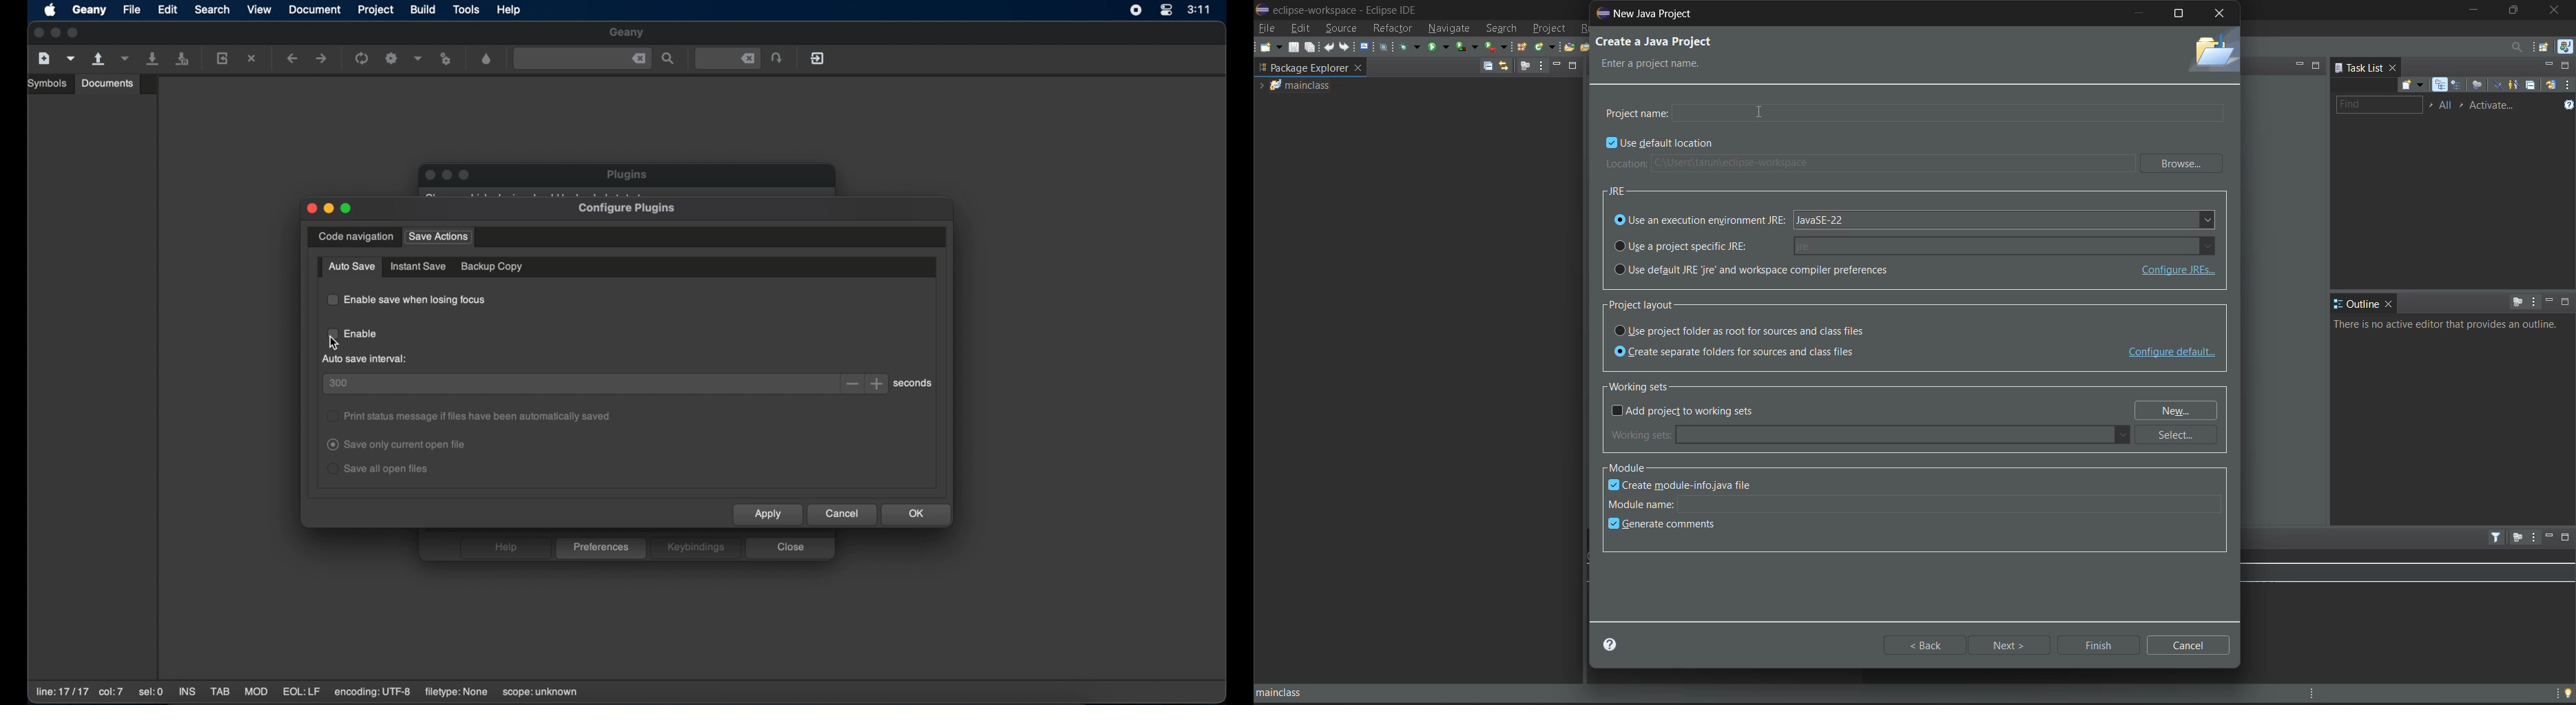 Image resolution: width=2576 pixels, height=728 pixels. I want to click on filters, so click(2497, 537).